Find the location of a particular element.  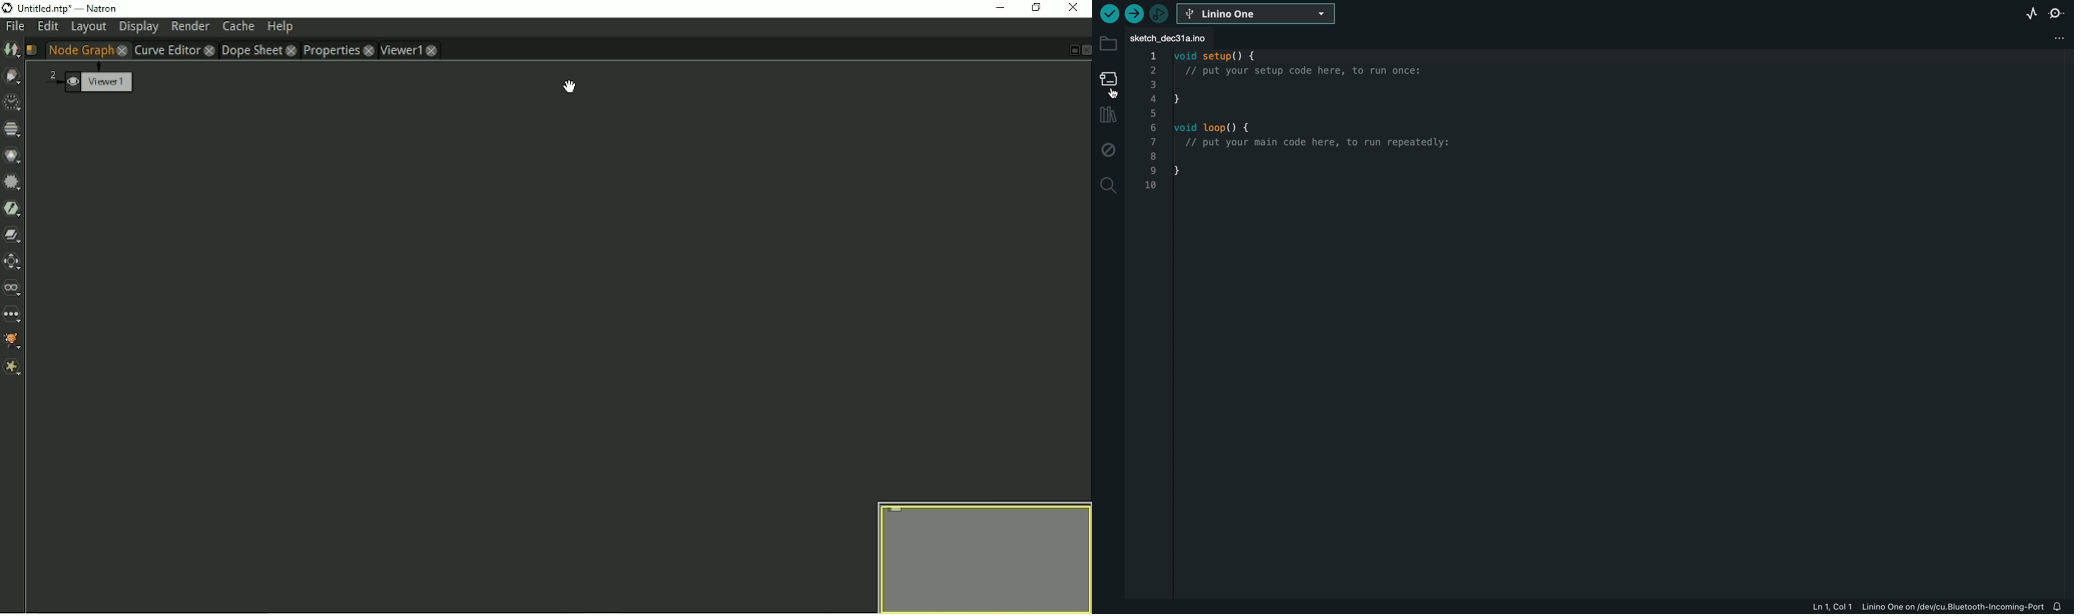

select board is located at coordinates (1257, 13).